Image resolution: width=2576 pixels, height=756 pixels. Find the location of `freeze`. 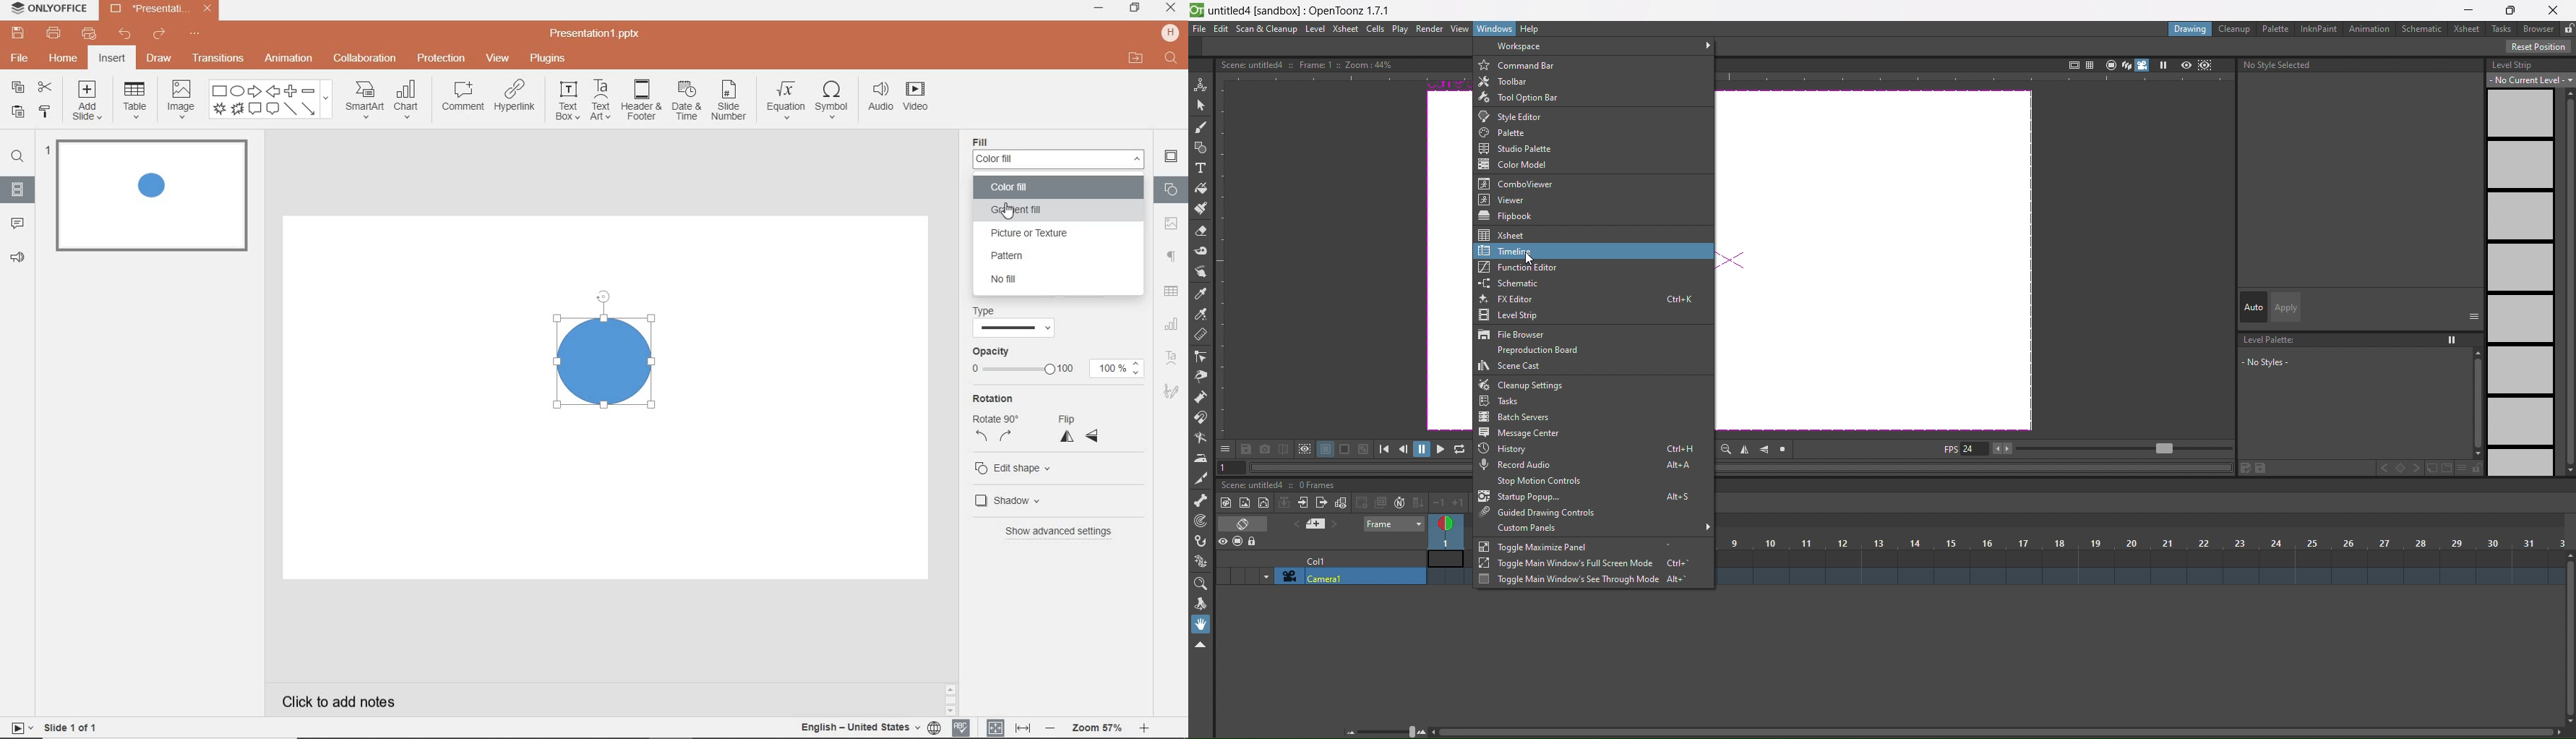

freeze is located at coordinates (2162, 65).